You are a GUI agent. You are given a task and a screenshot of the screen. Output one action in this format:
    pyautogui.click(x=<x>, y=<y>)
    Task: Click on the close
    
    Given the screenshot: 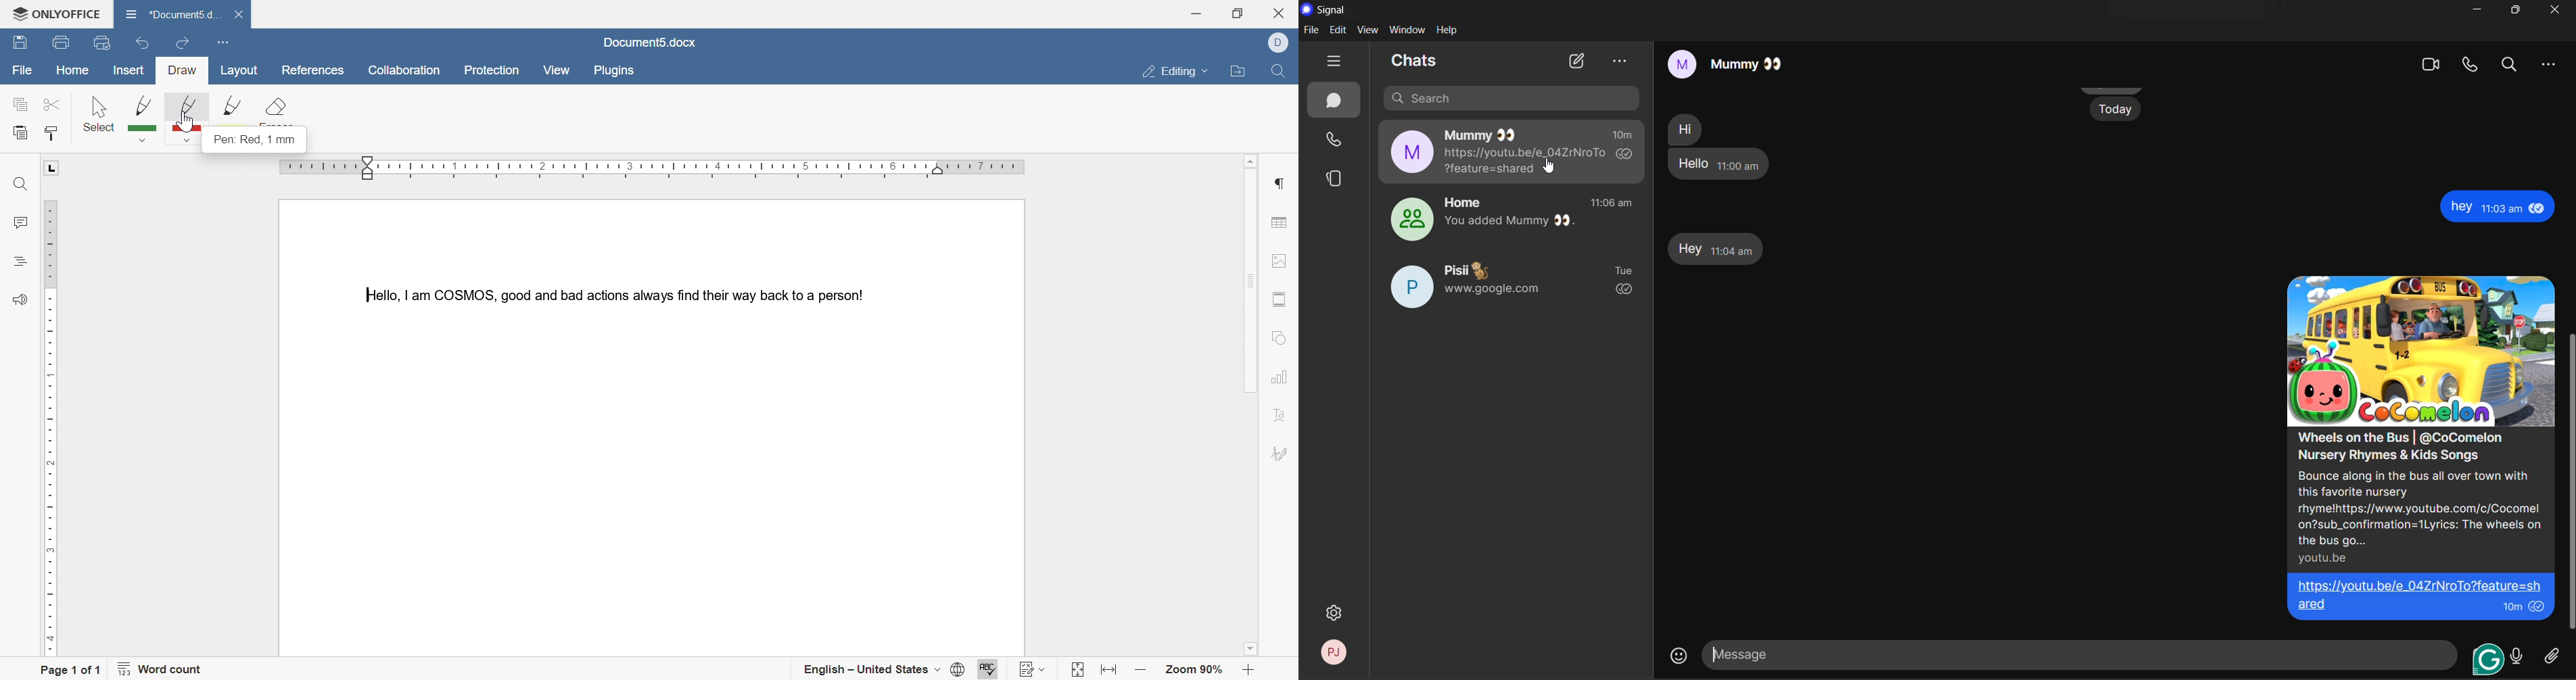 What is the action you would take?
    pyautogui.click(x=242, y=15)
    